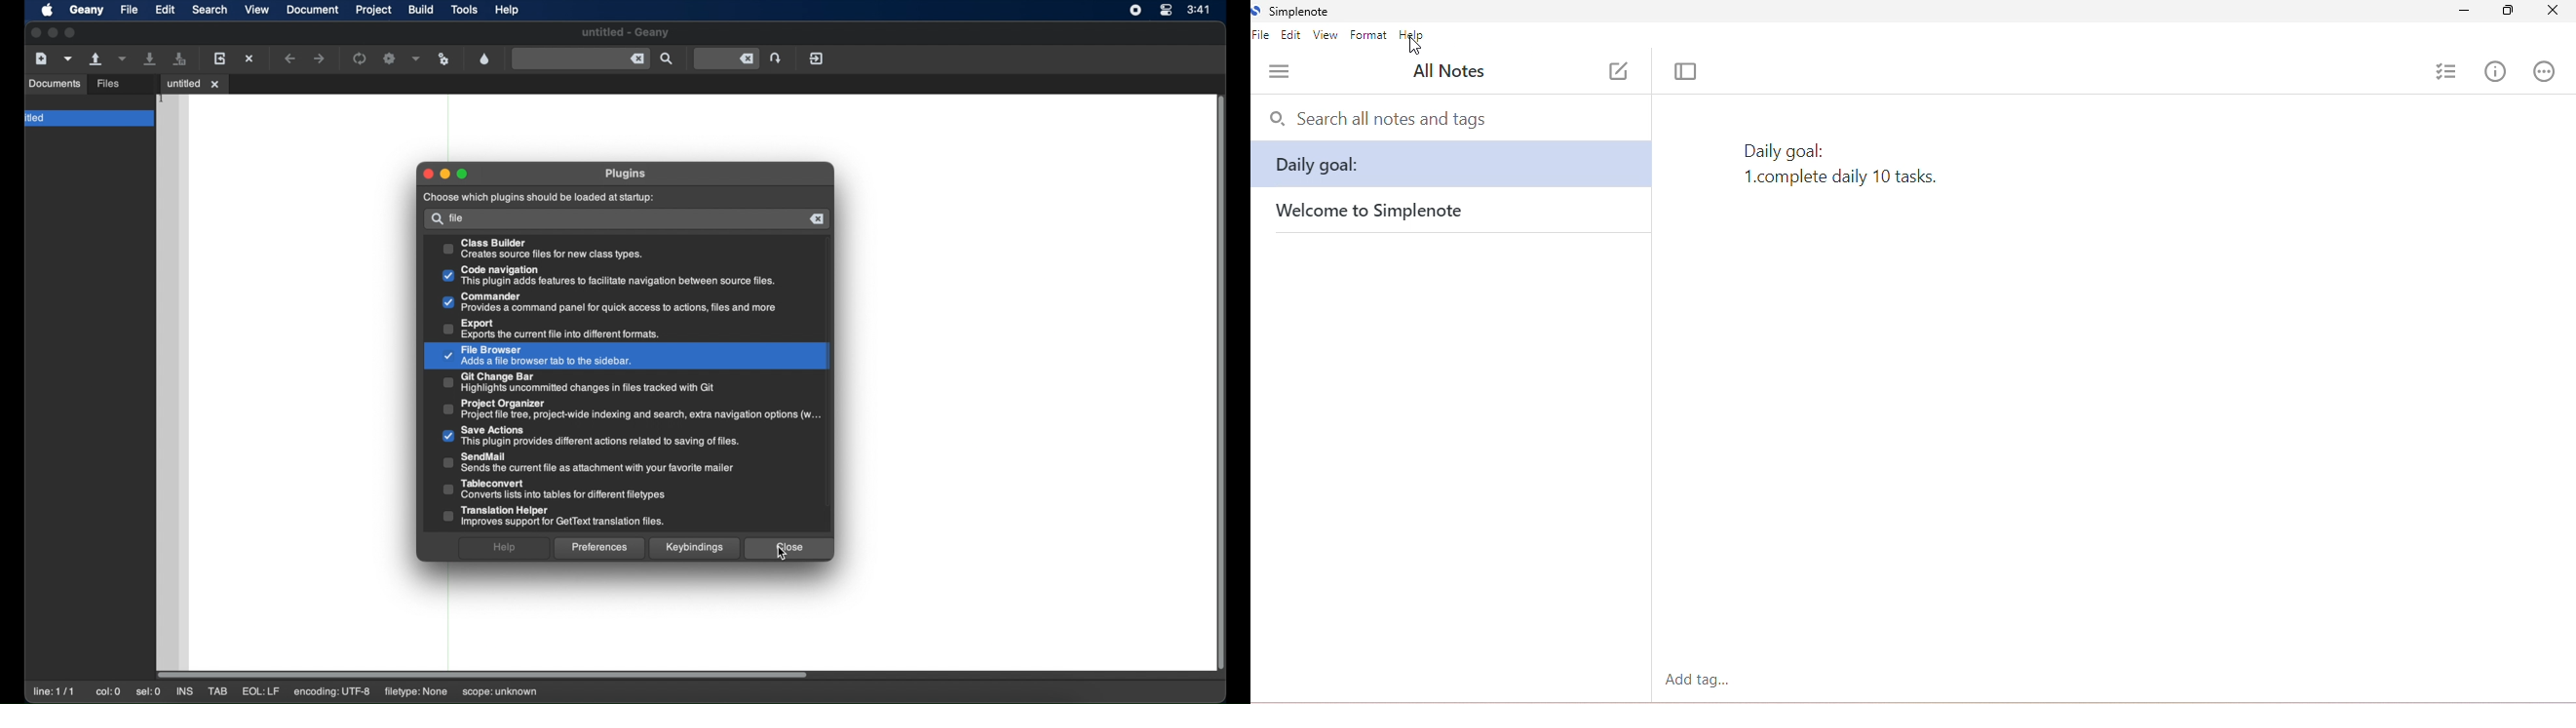  Describe the element at coordinates (464, 174) in the screenshot. I see `` at that location.